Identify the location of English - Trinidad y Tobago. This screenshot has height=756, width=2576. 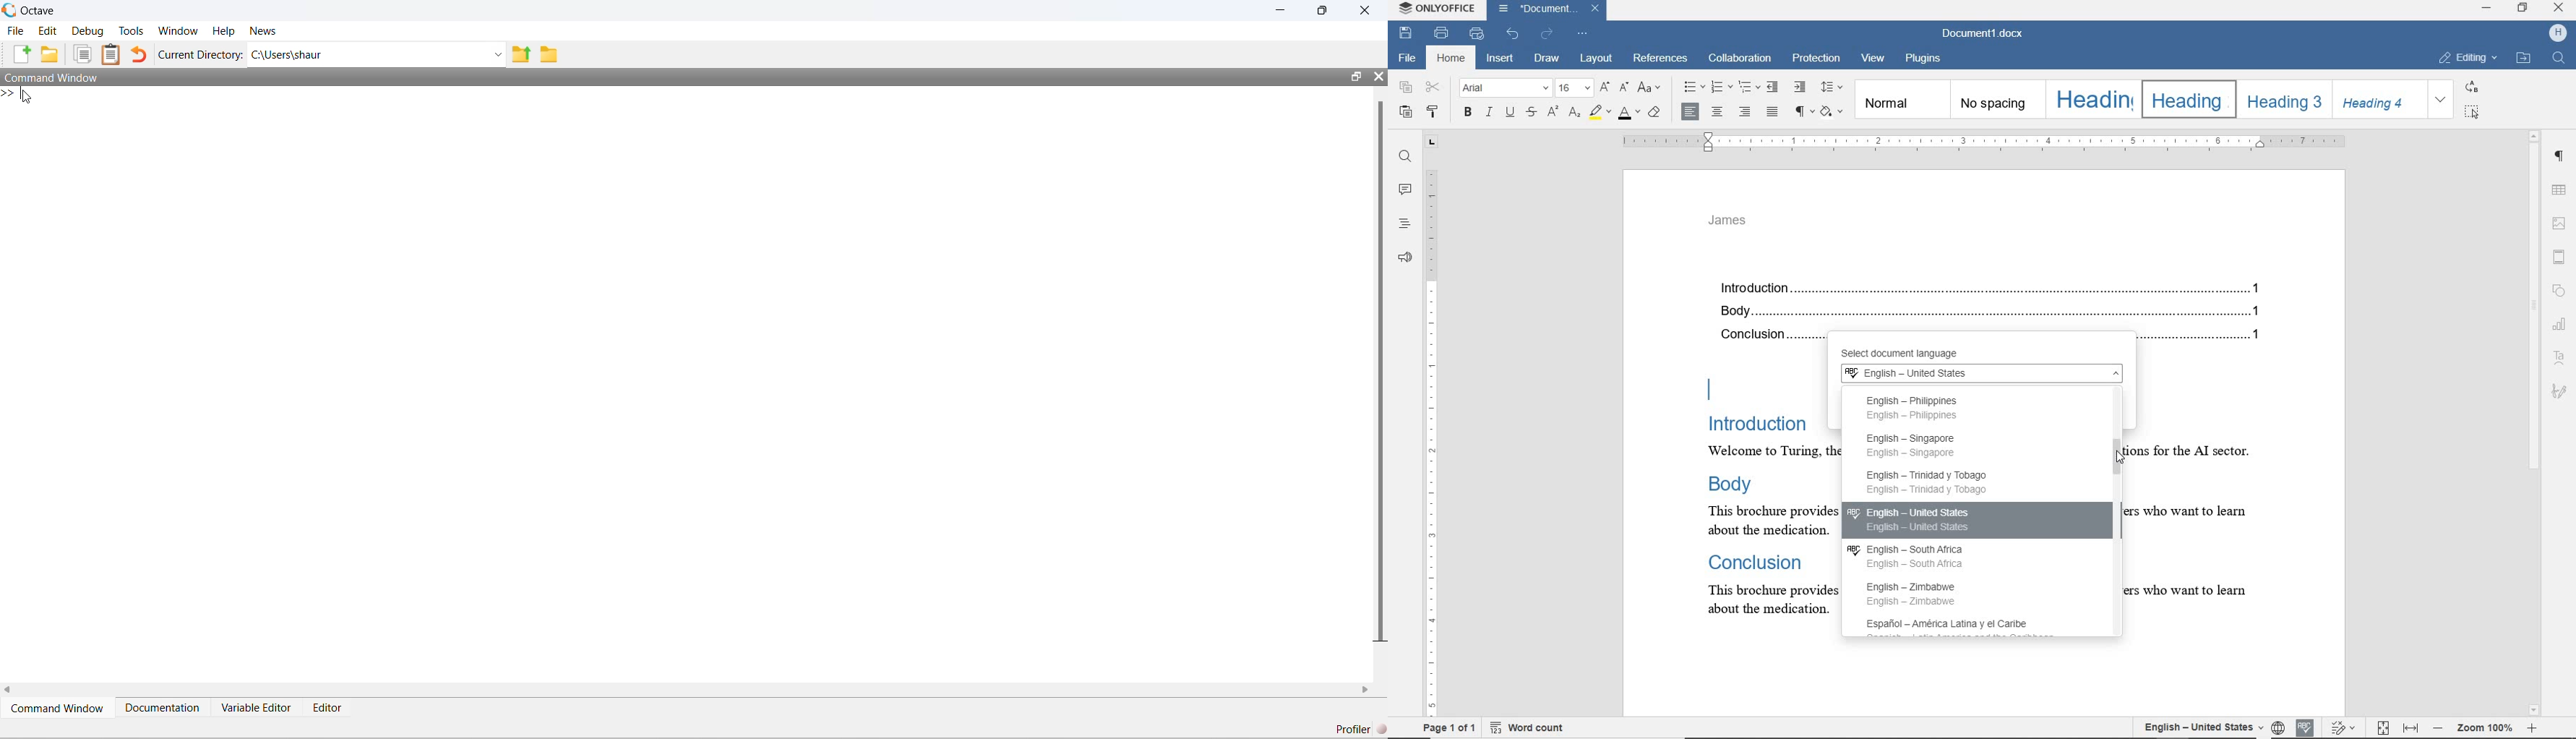
(1924, 482).